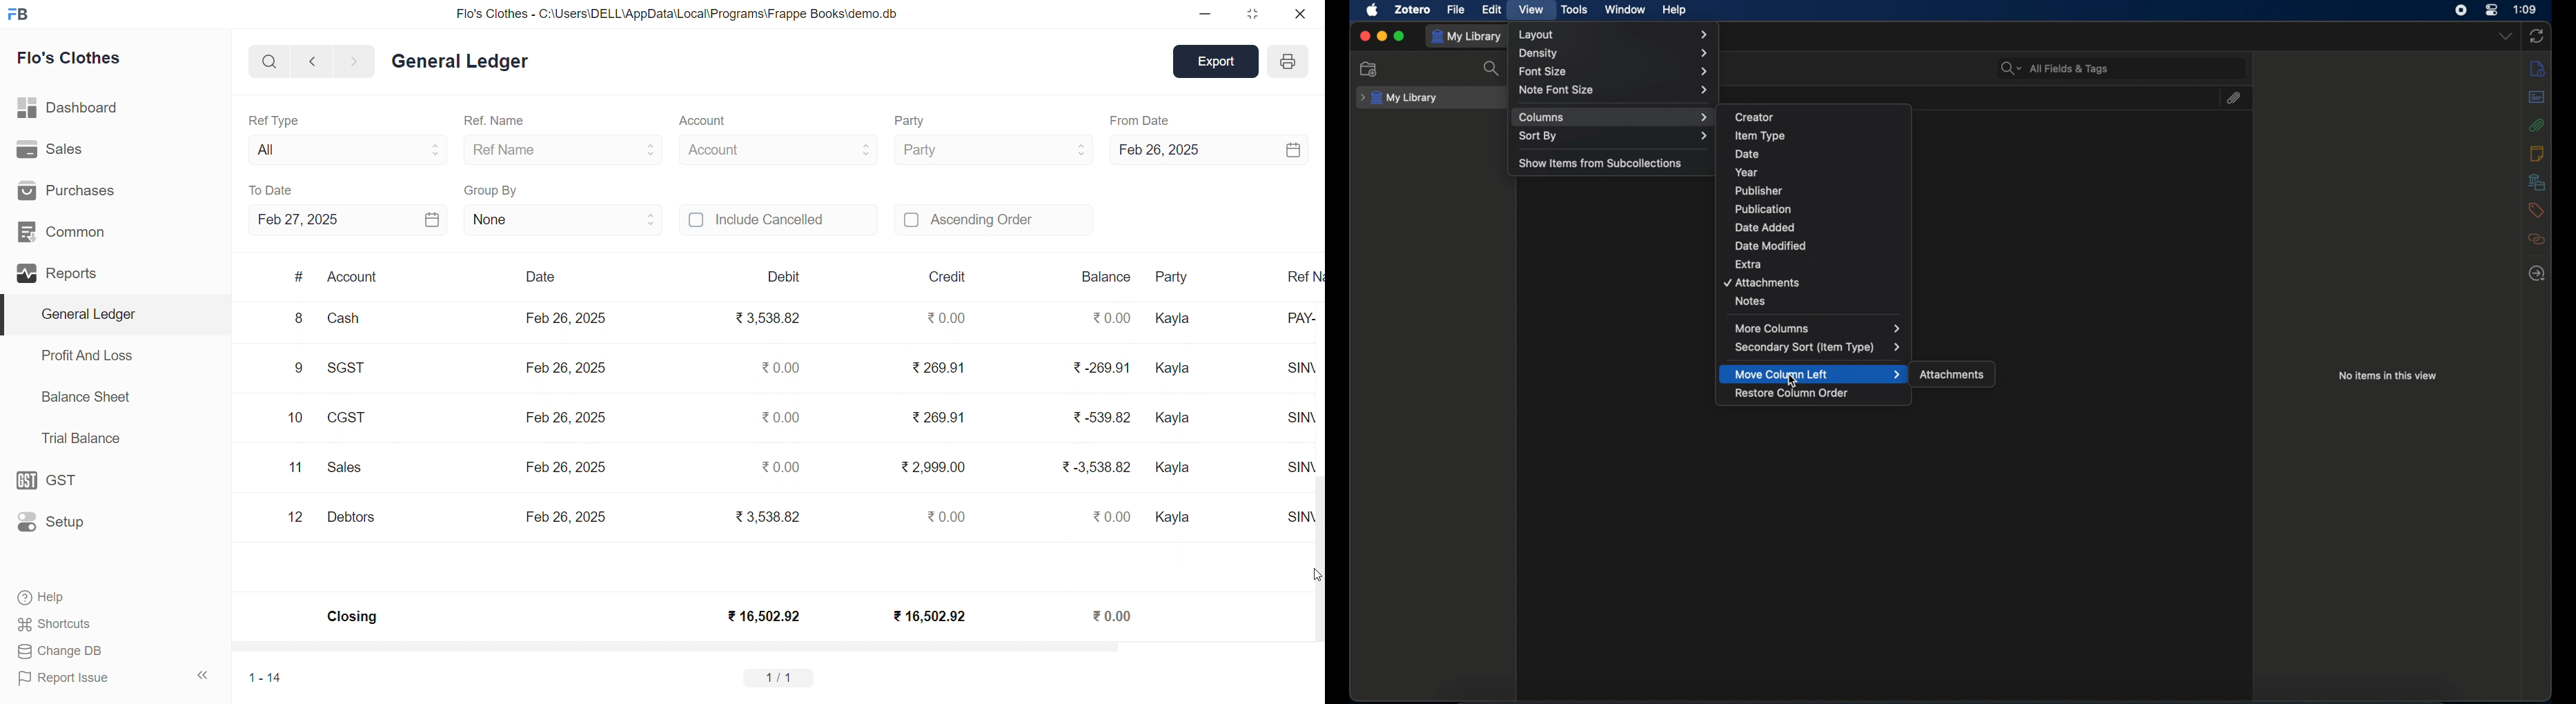 This screenshot has height=728, width=2576. What do you see at coordinates (1175, 320) in the screenshot?
I see `Kayla` at bounding box center [1175, 320].